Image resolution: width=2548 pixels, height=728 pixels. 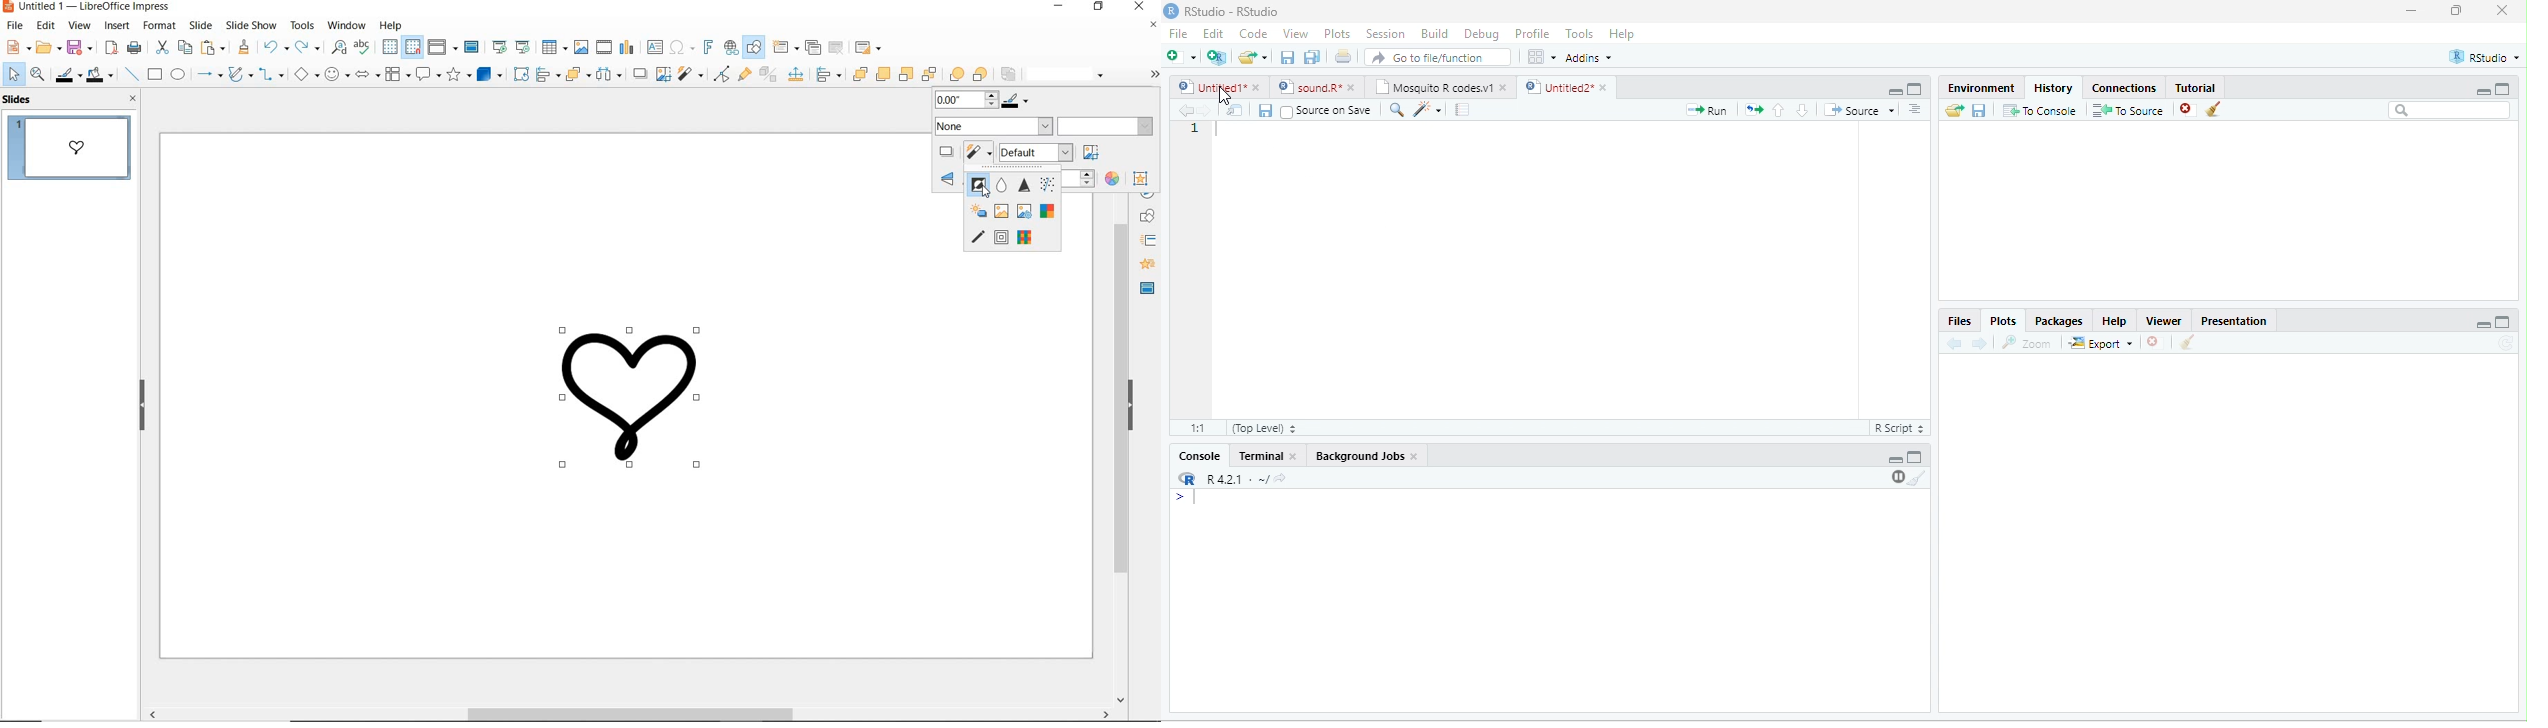 I want to click on Mosquito R codes.v1, so click(x=1432, y=87).